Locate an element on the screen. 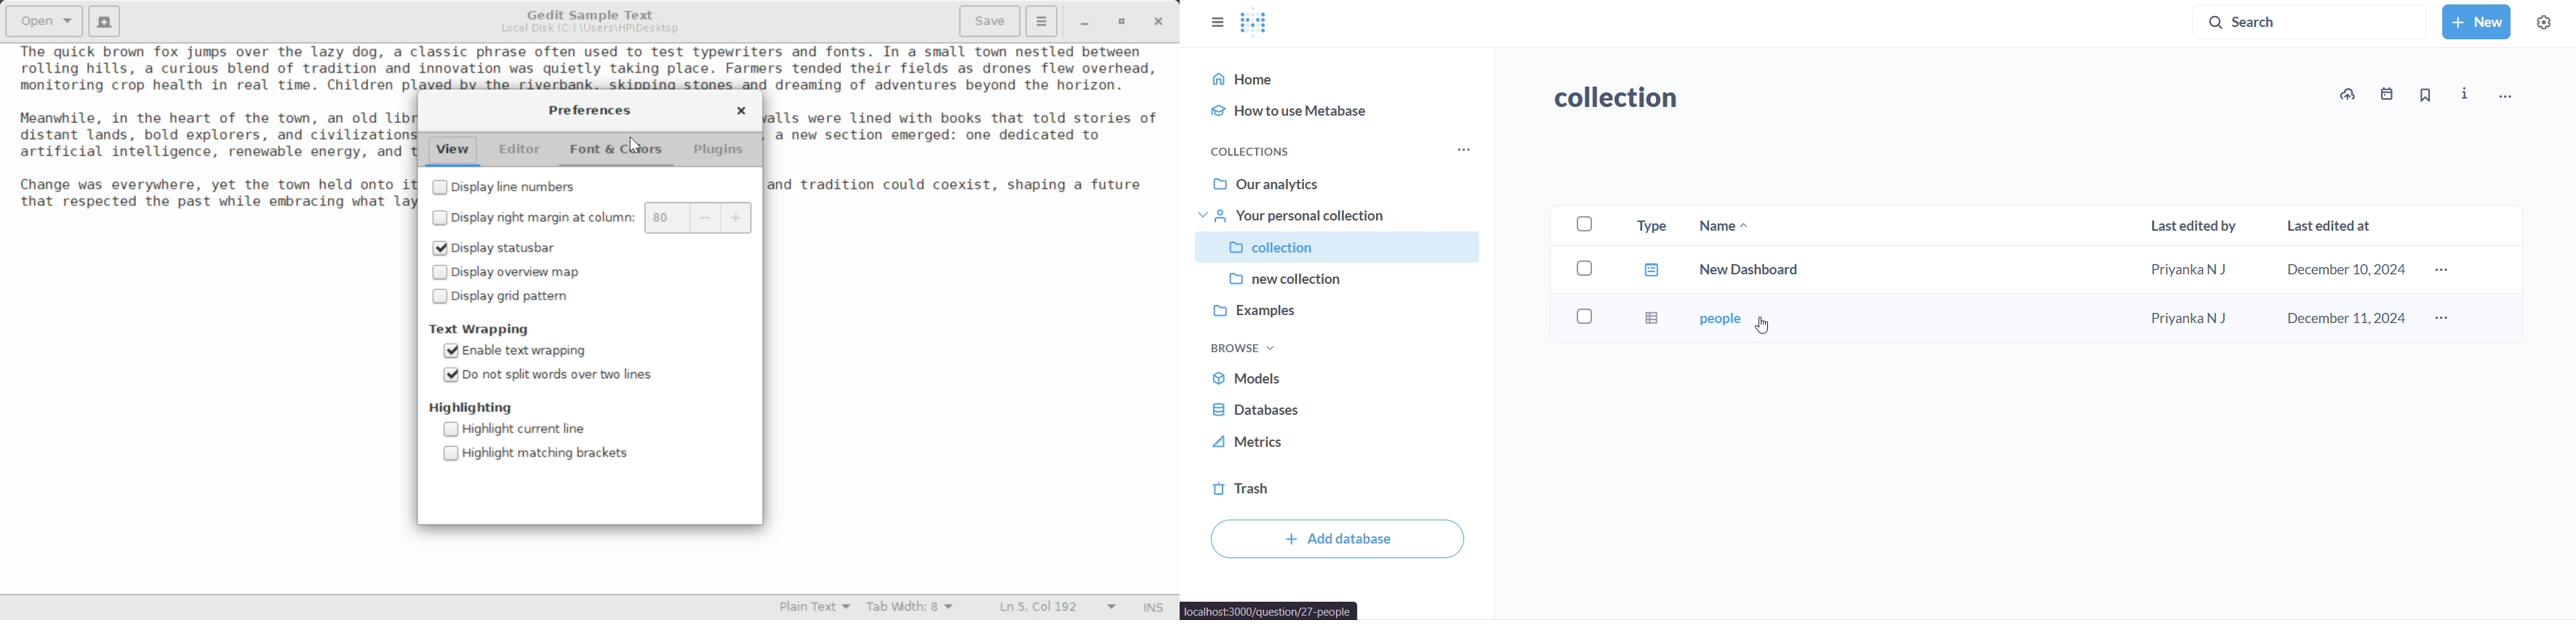 The image size is (2576, 644). Close Window is located at coordinates (1158, 22).